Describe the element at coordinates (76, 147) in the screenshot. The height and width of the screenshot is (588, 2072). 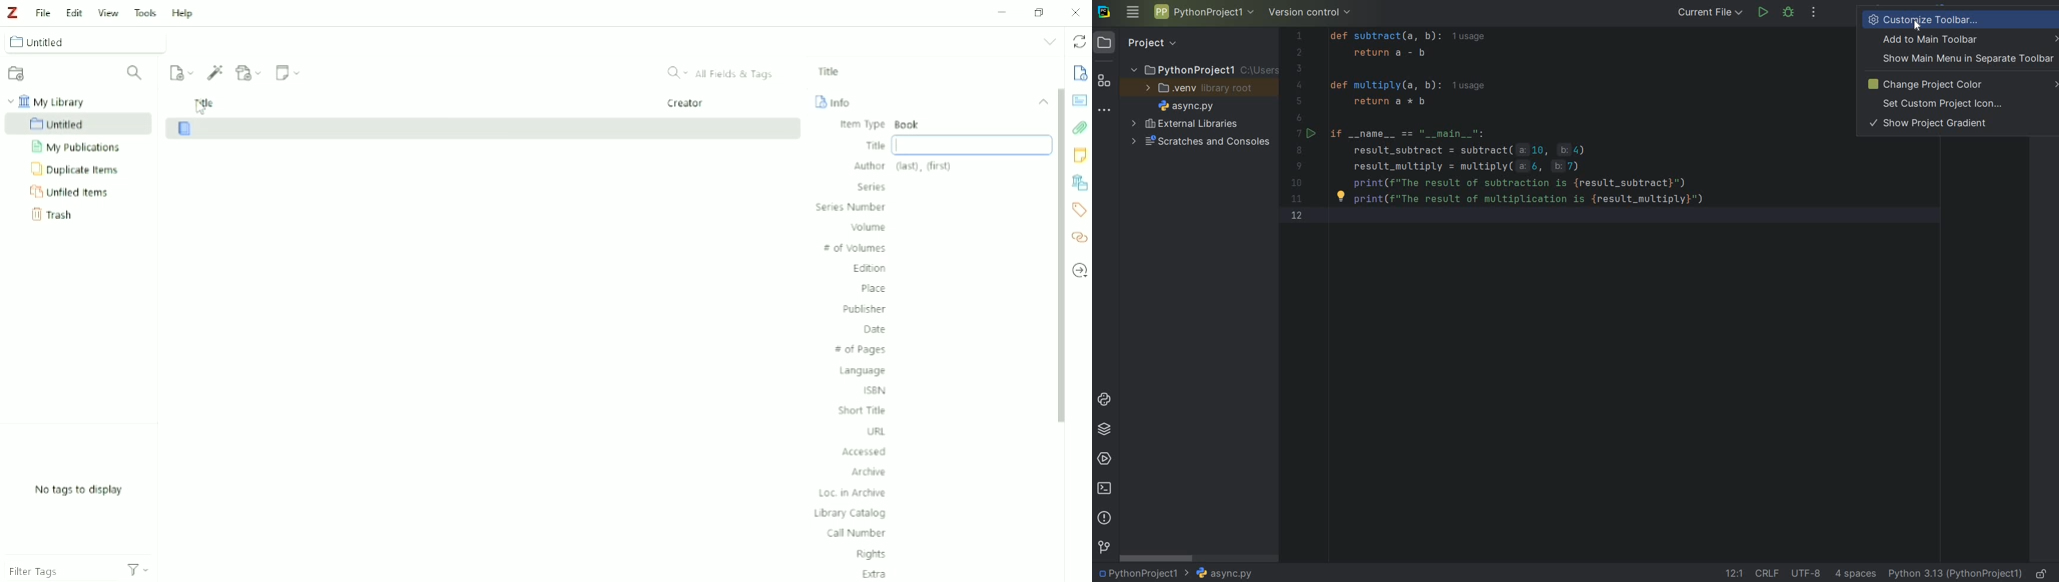
I see `My Publications` at that location.